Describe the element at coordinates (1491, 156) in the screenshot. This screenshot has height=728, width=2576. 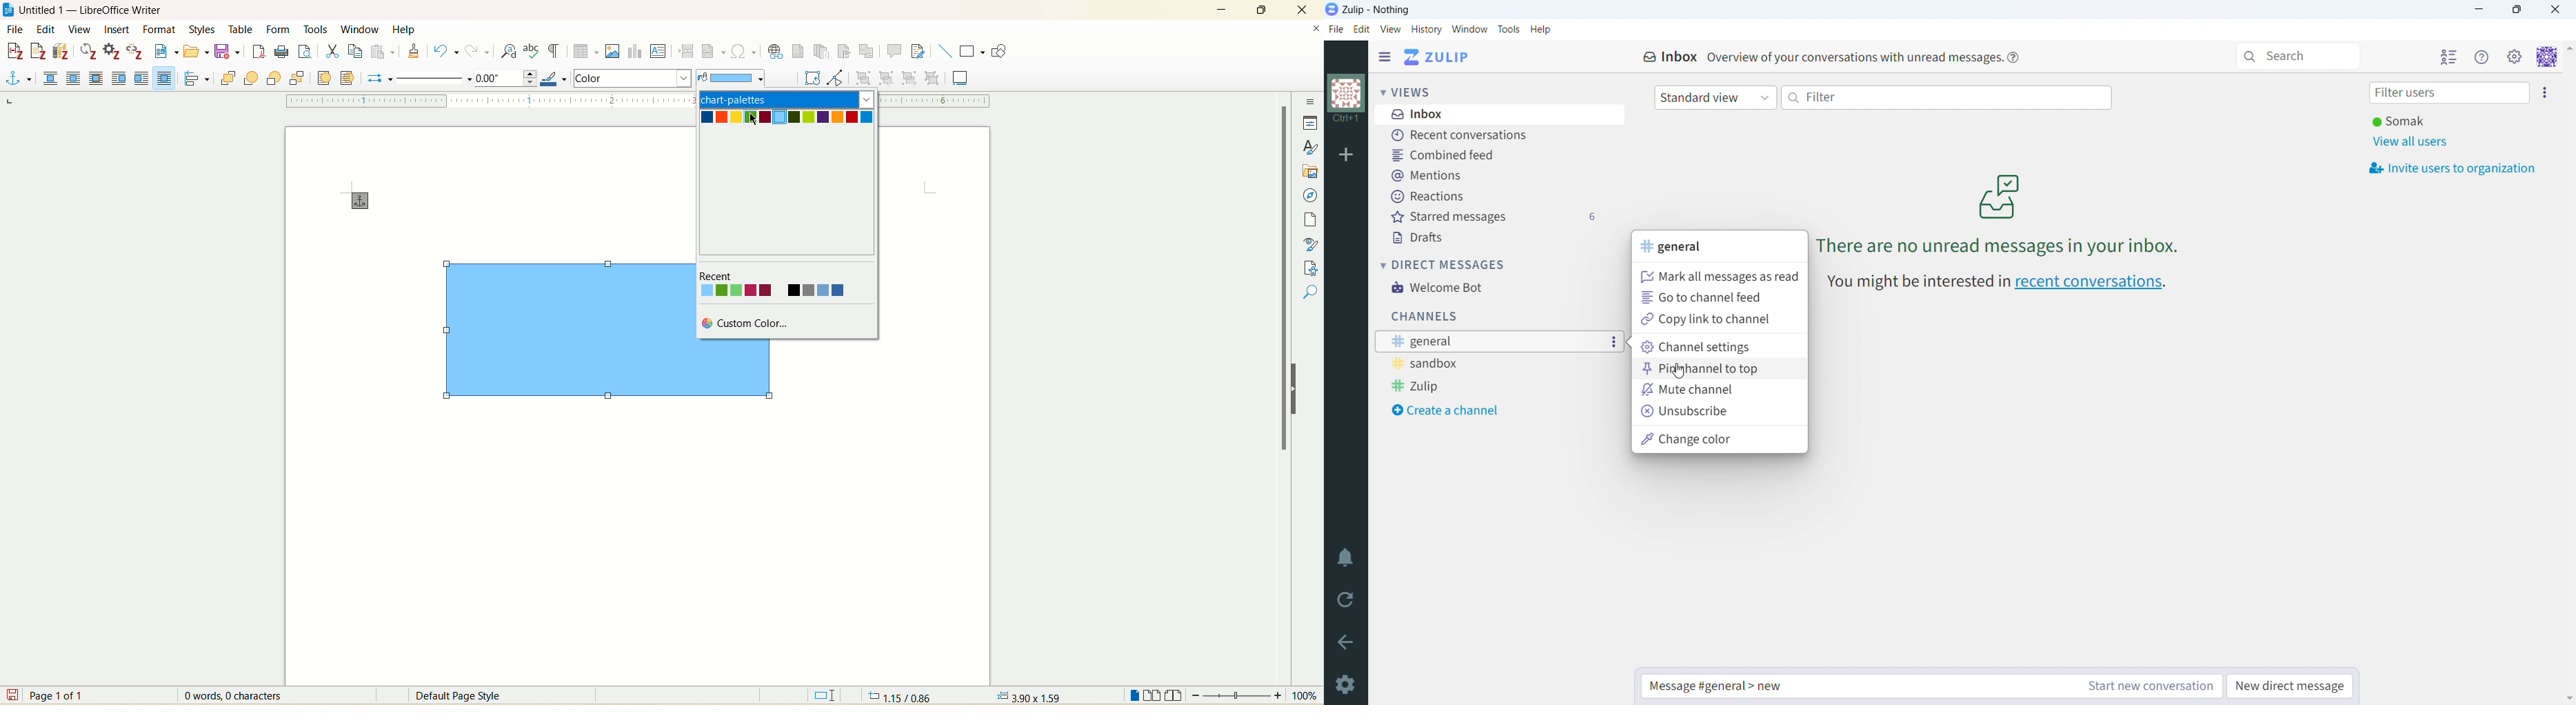
I see `combined feed` at that location.